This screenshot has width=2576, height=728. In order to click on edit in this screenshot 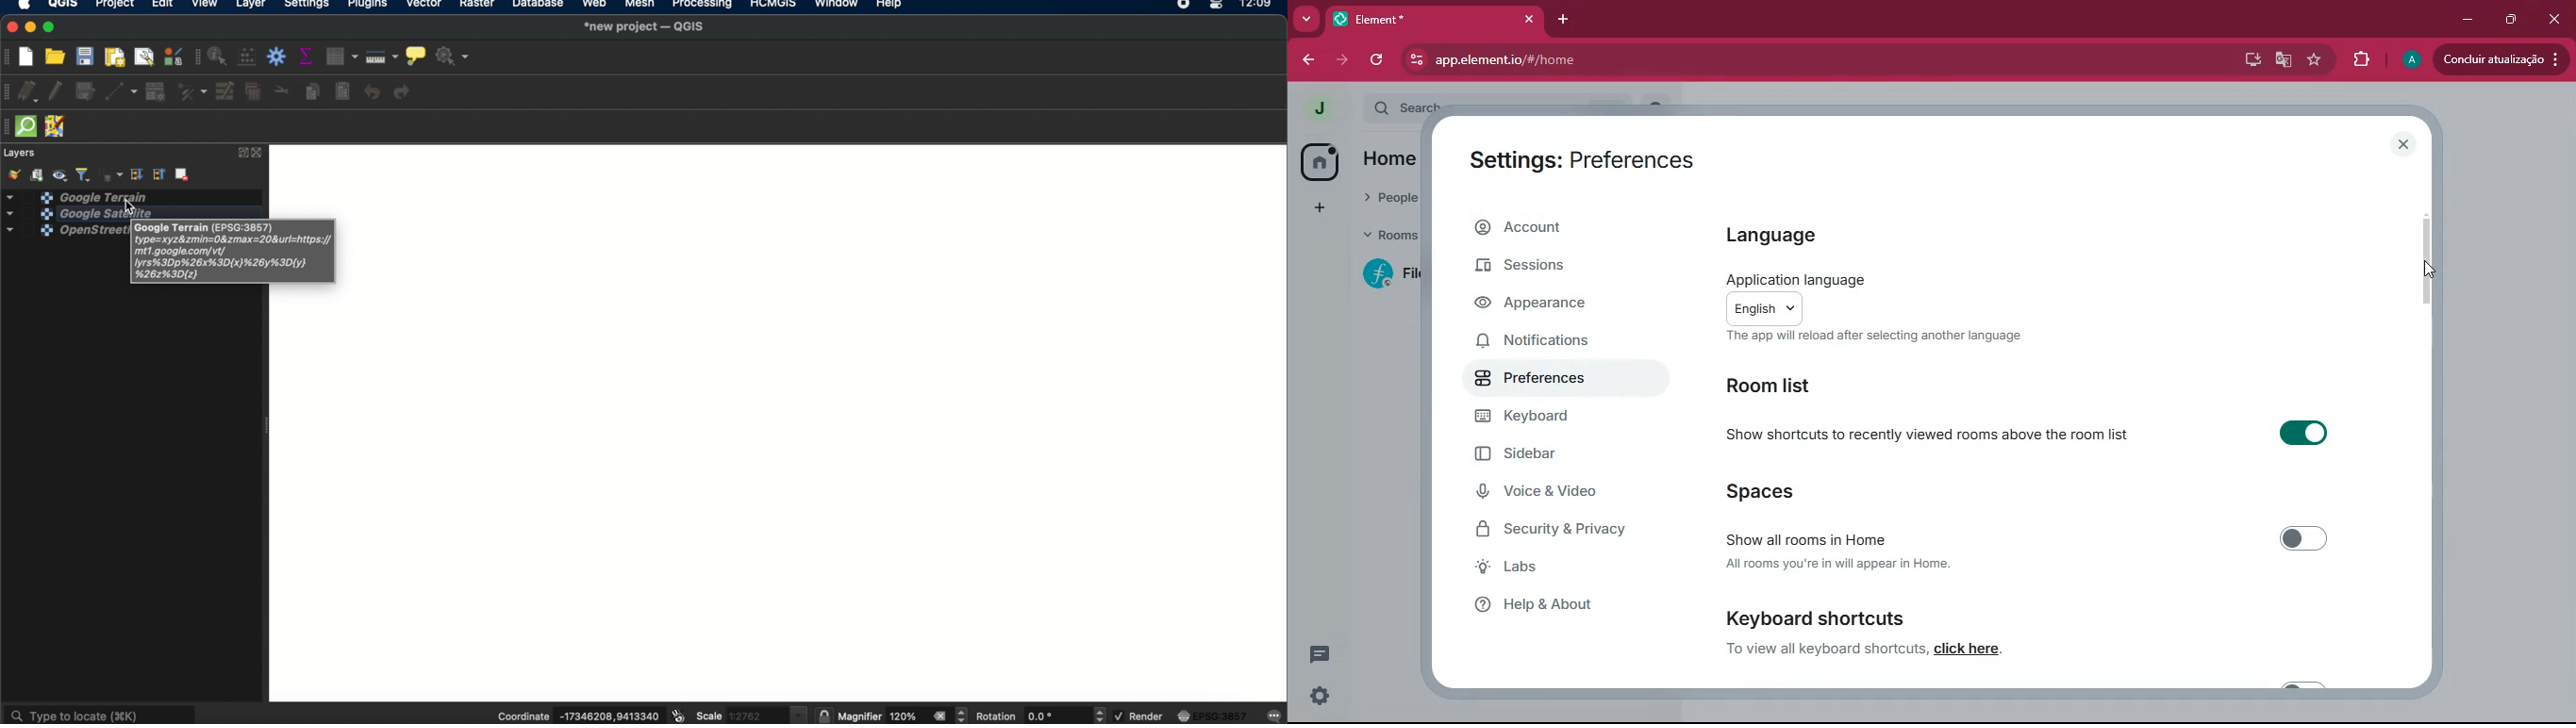, I will do `click(162, 6)`.